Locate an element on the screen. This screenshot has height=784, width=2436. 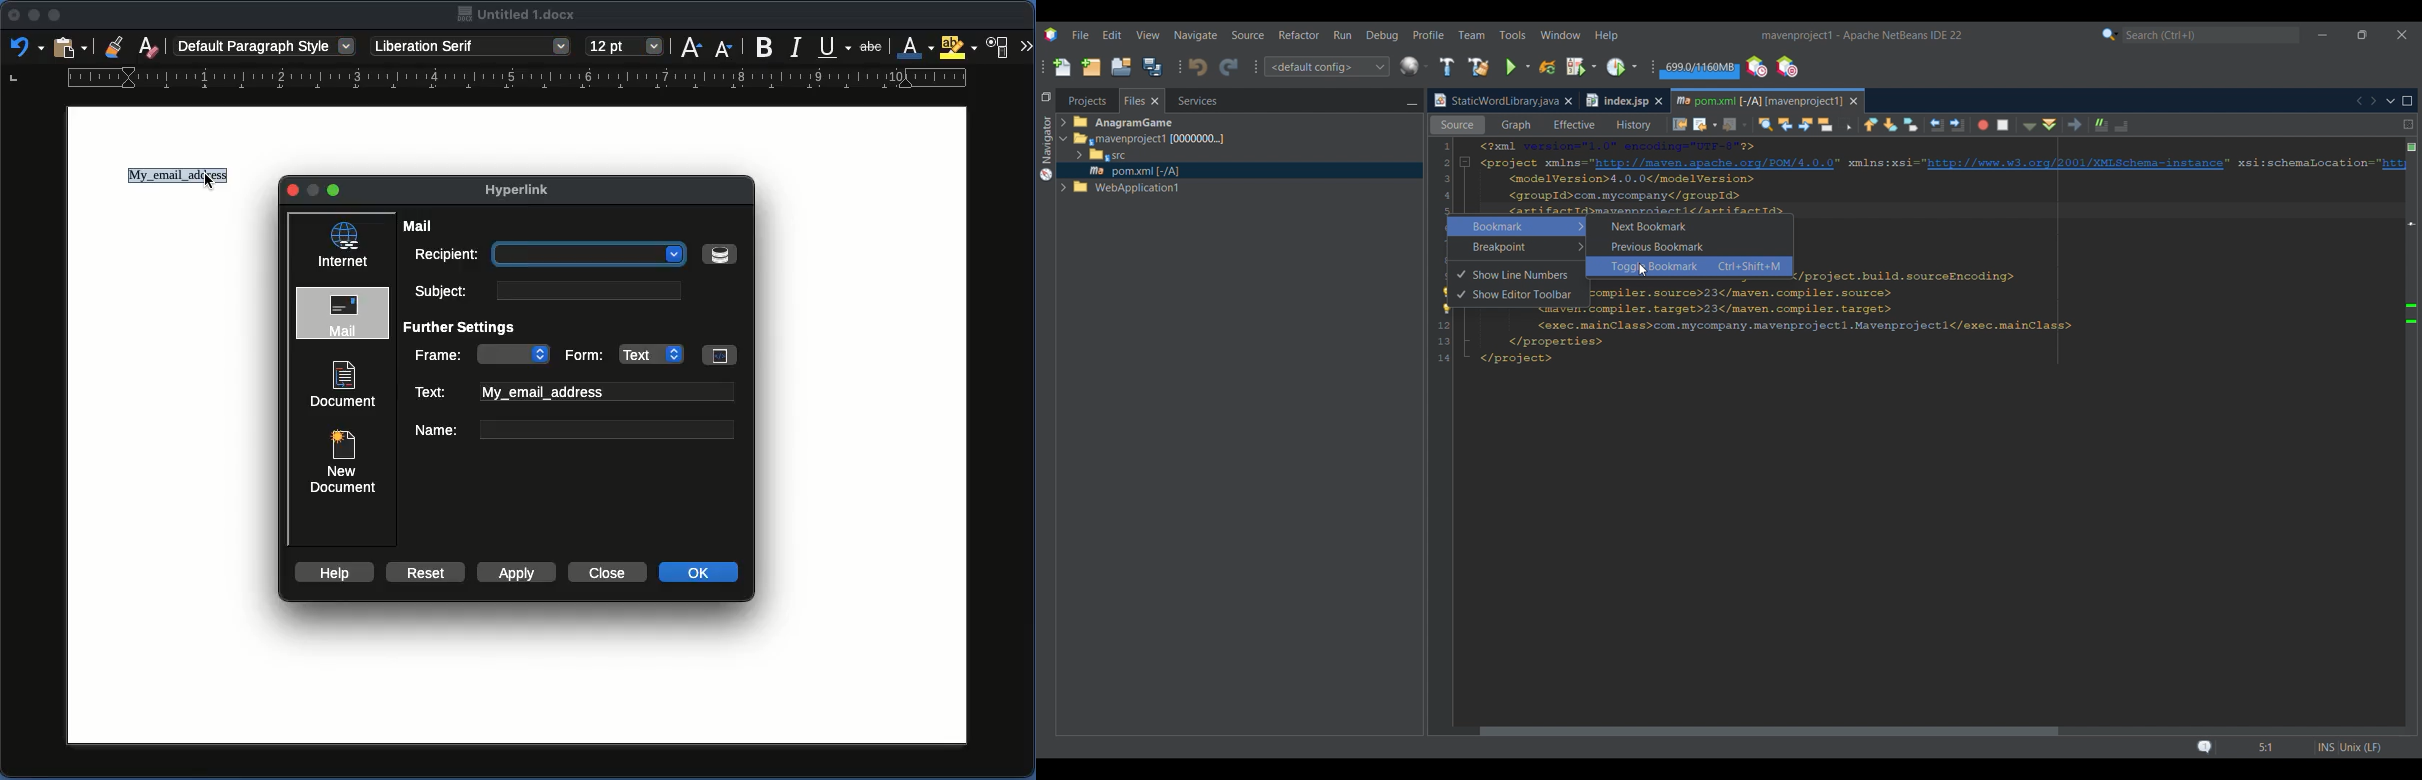
Highlighting is located at coordinates (958, 47).